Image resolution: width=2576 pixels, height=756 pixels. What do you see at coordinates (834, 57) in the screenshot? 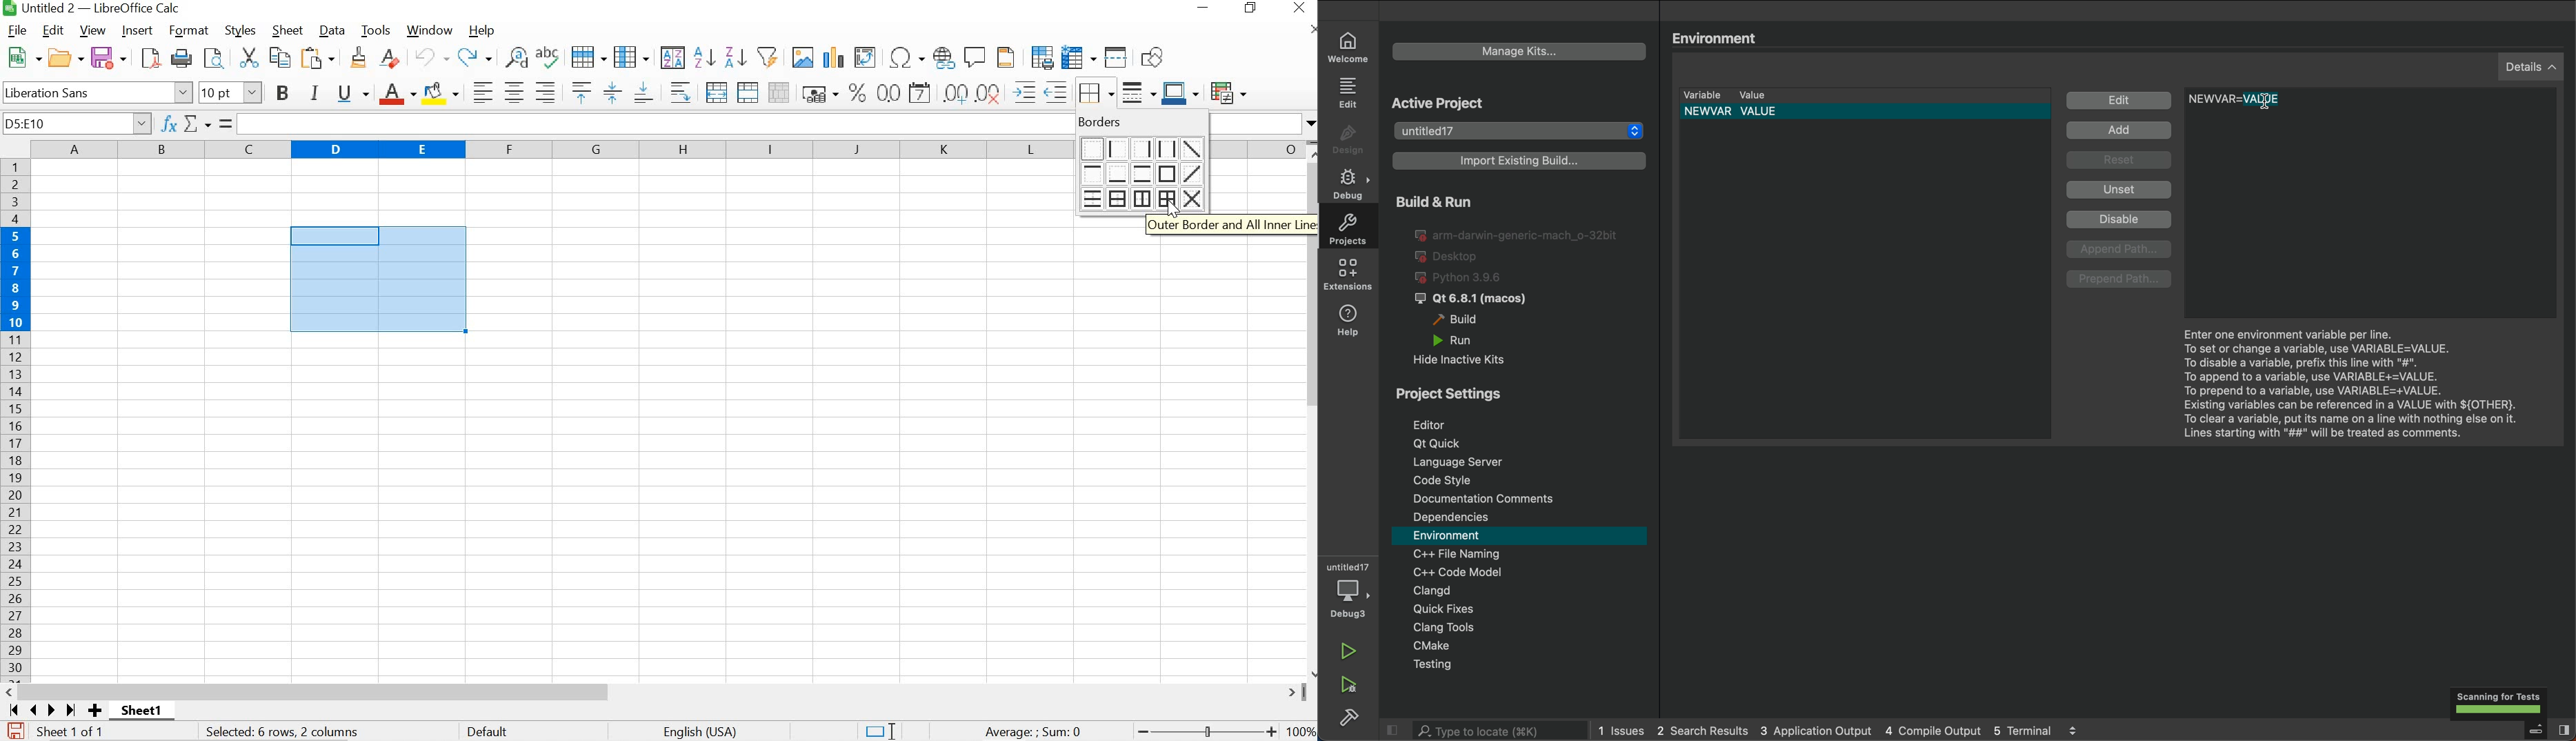
I see `insert chart` at bounding box center [834, 57].